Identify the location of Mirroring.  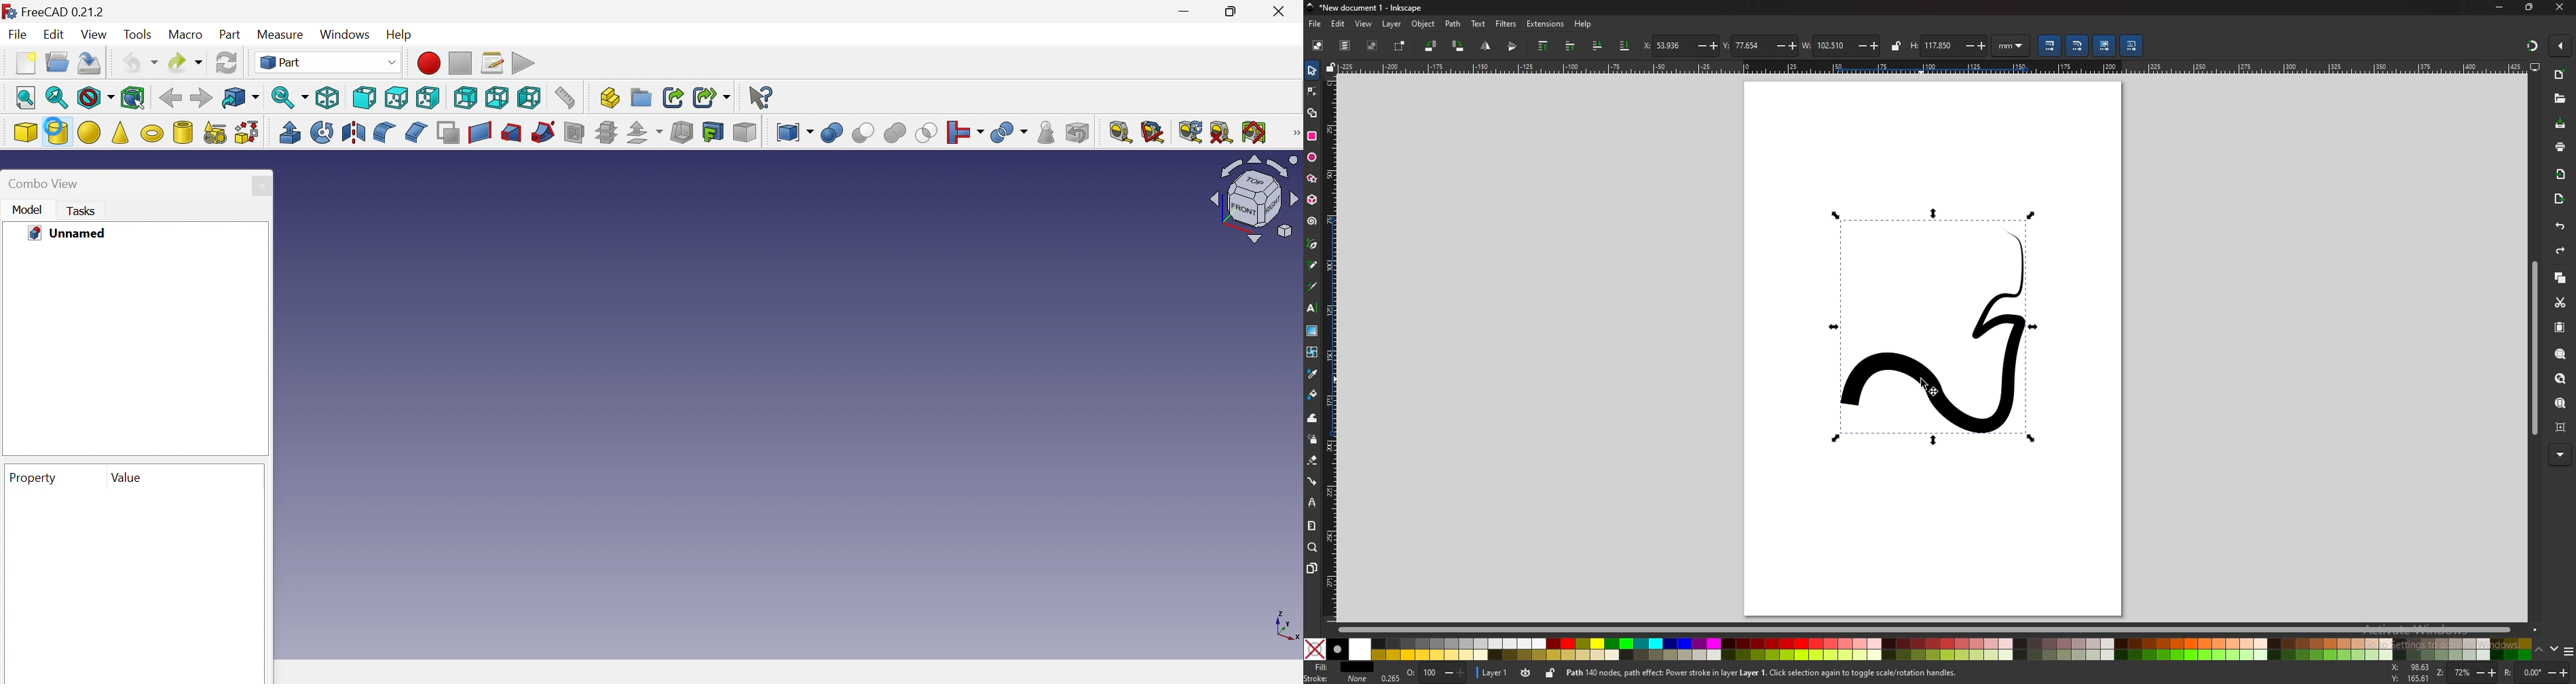
(352, 132).